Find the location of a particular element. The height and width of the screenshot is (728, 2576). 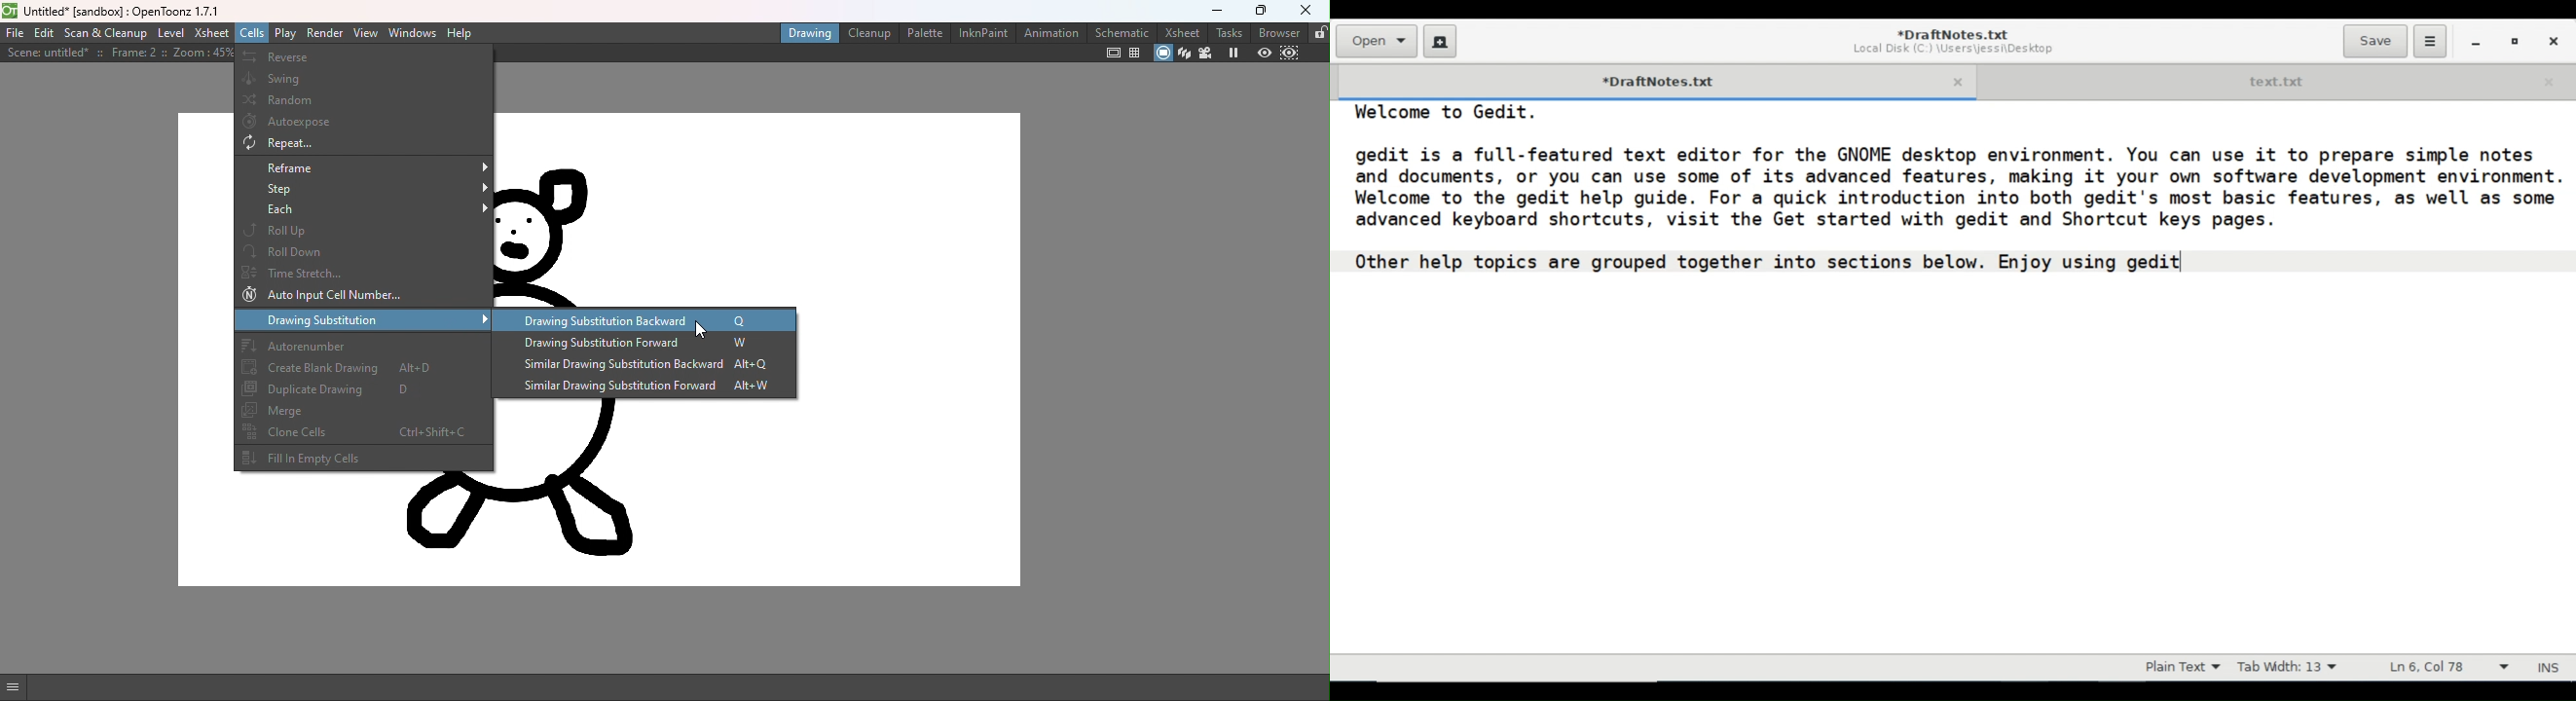

Autoexpose is located at coordinates (364, 123).